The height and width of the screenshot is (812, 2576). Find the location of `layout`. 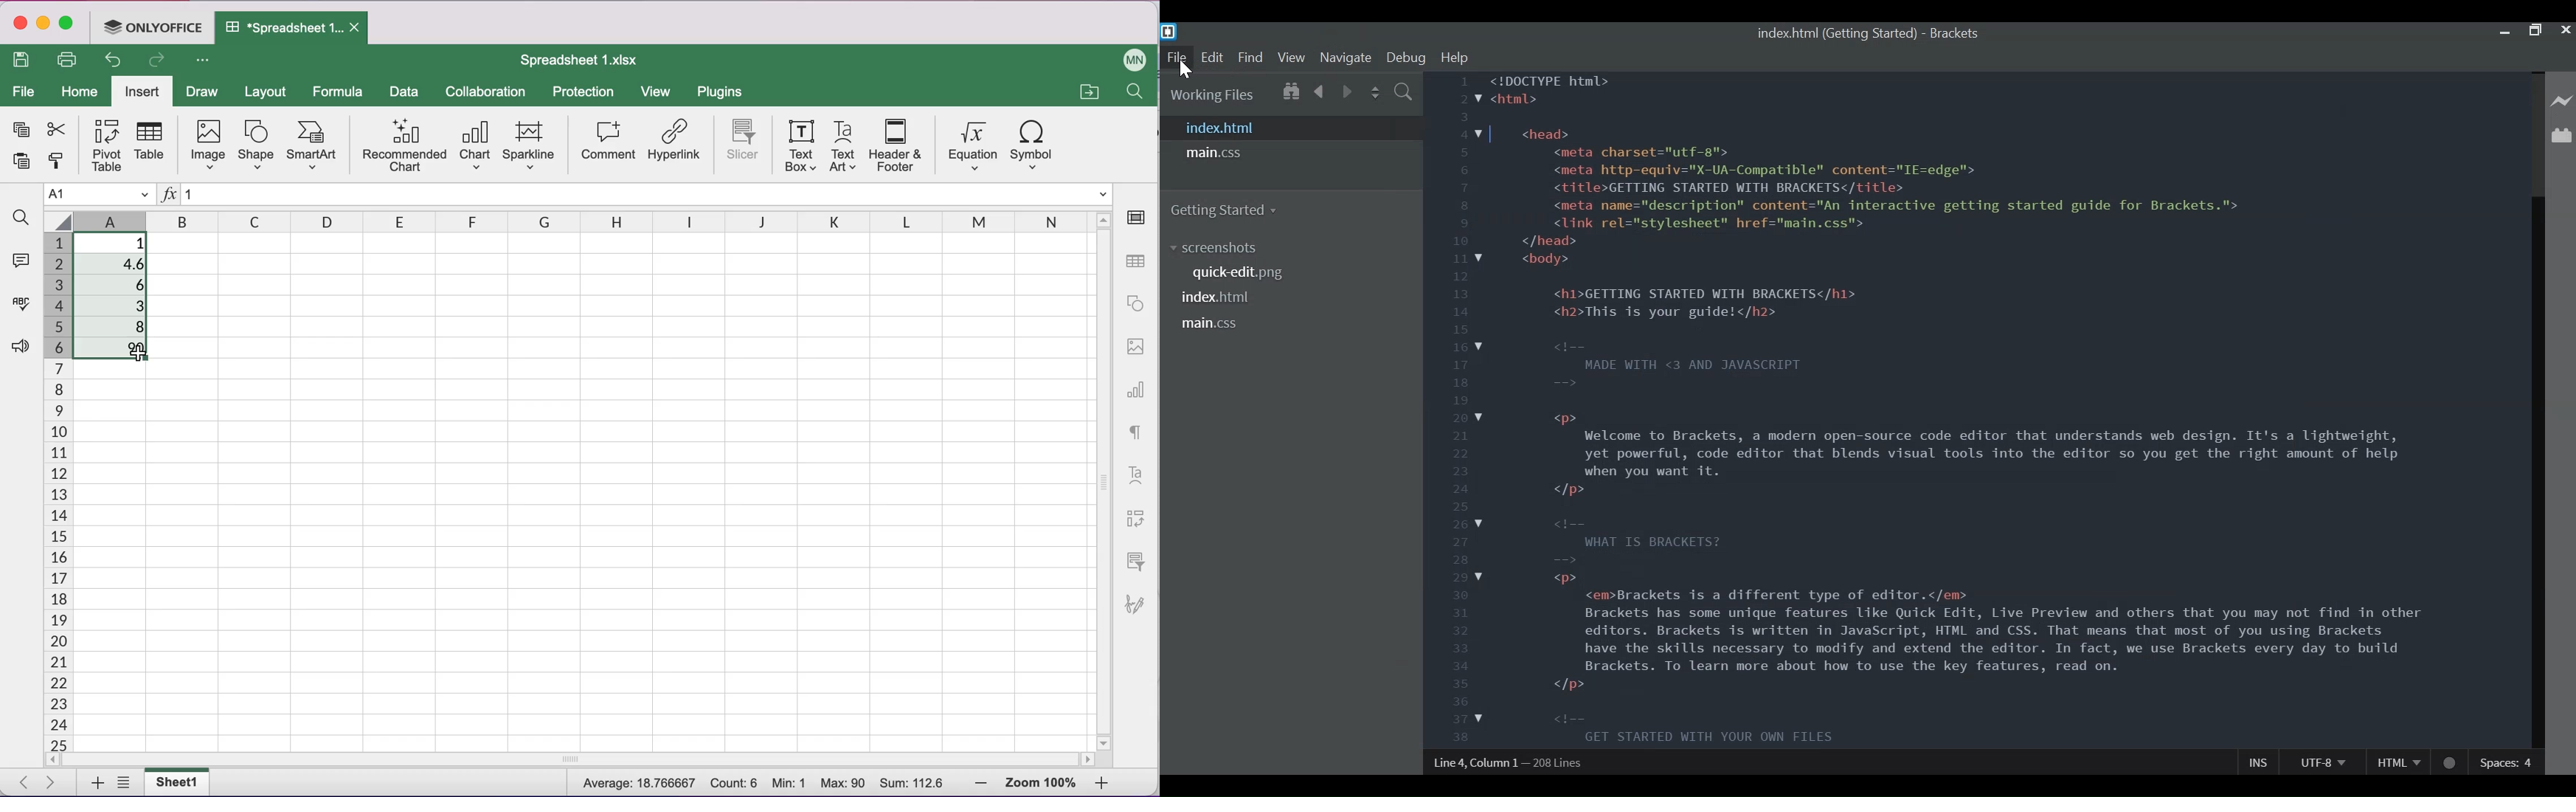

layout is located at coordinates (270, 91).